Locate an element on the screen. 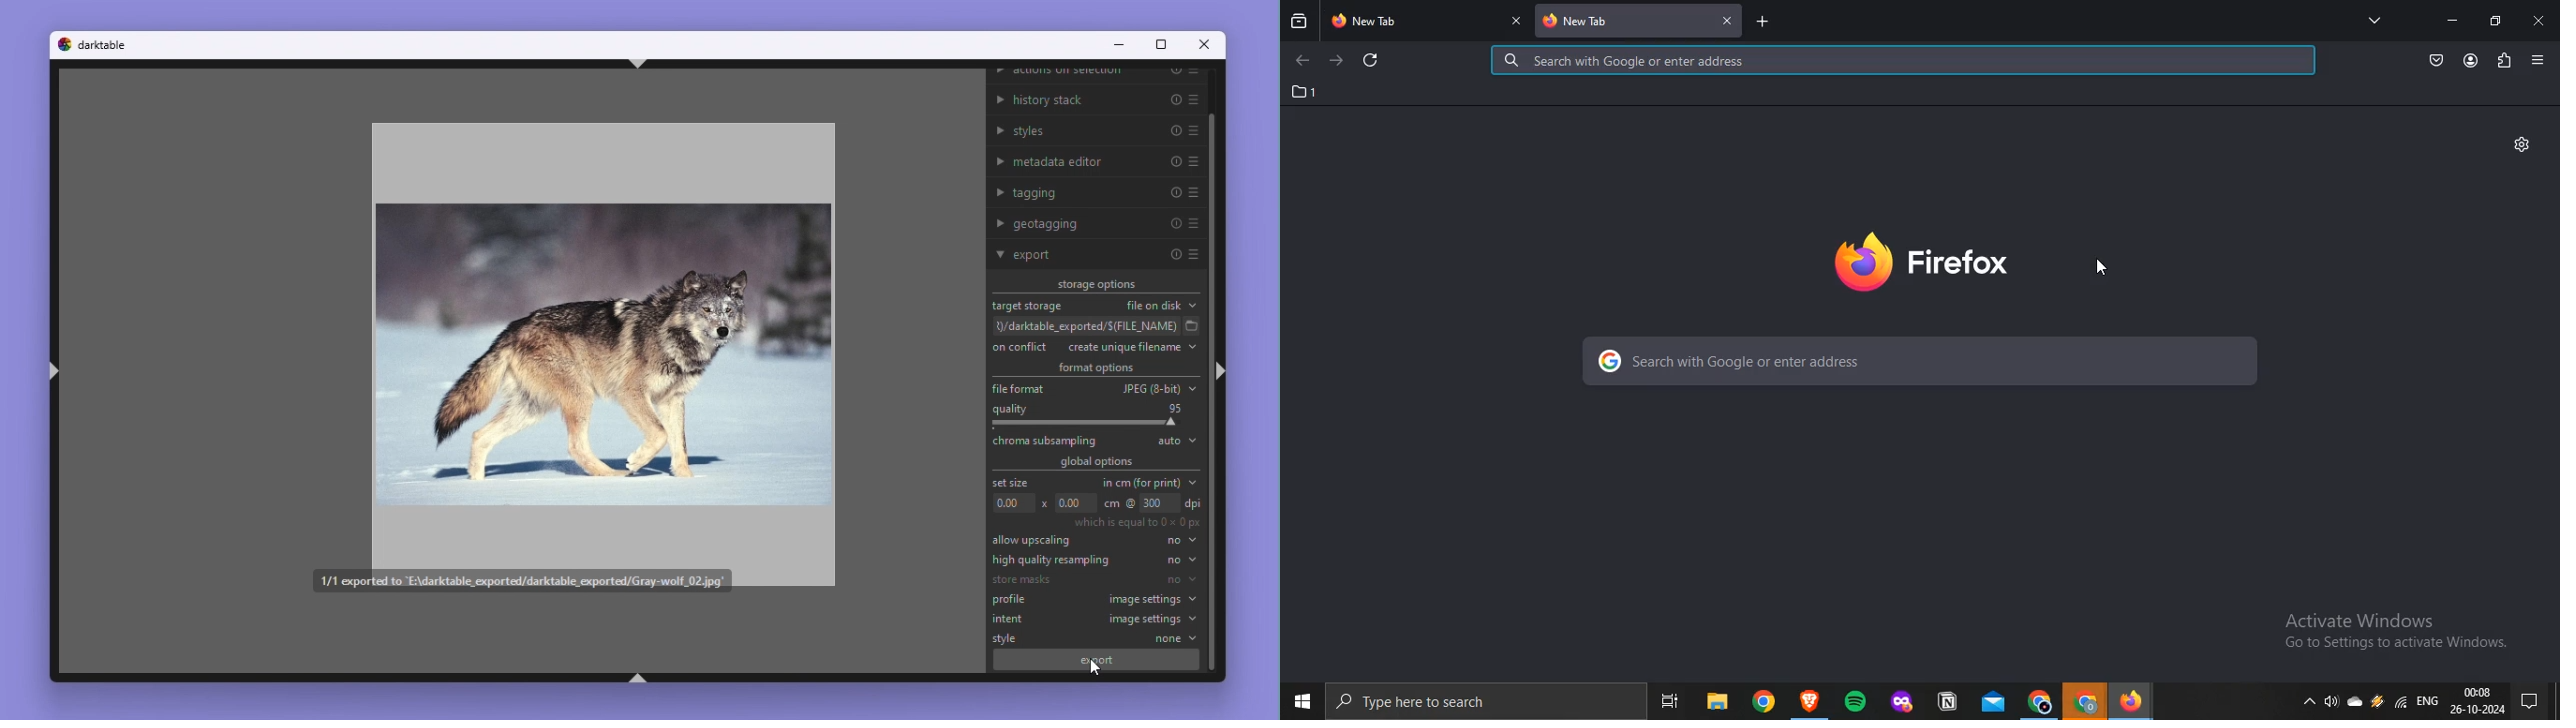 The height and width of the screenshot is (728, 2576). app icon is located at coordinates (1900, 698).